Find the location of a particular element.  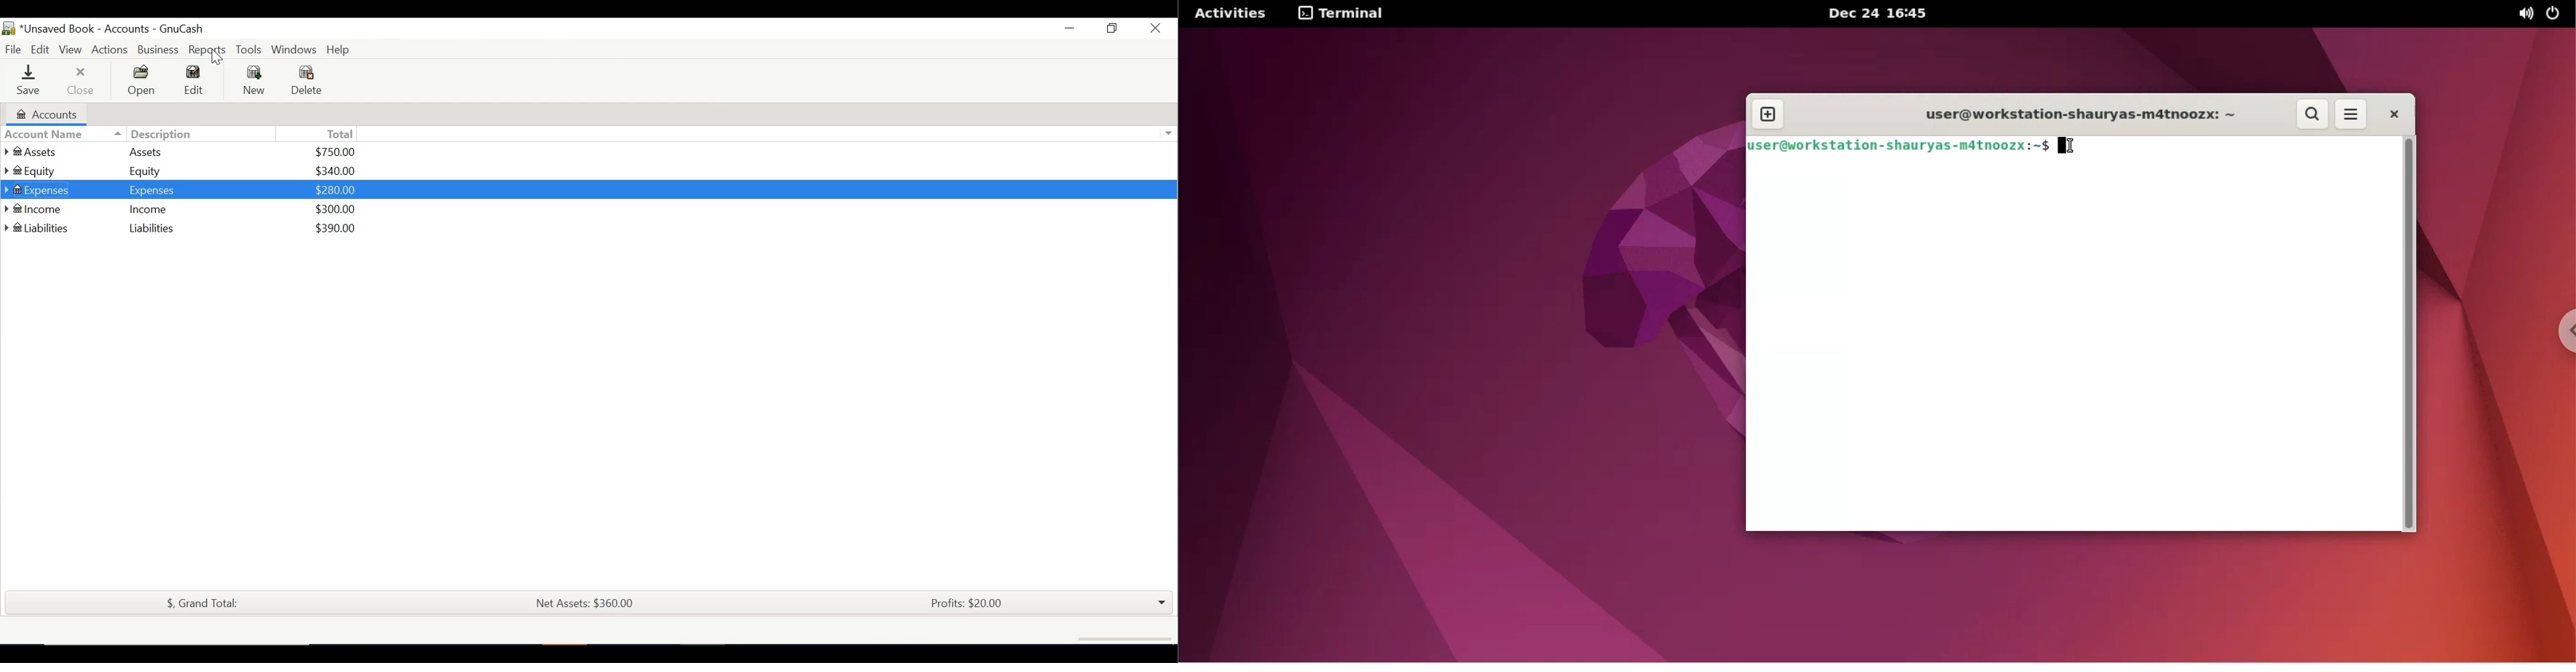

Windows is located at coordinates (294, 49).